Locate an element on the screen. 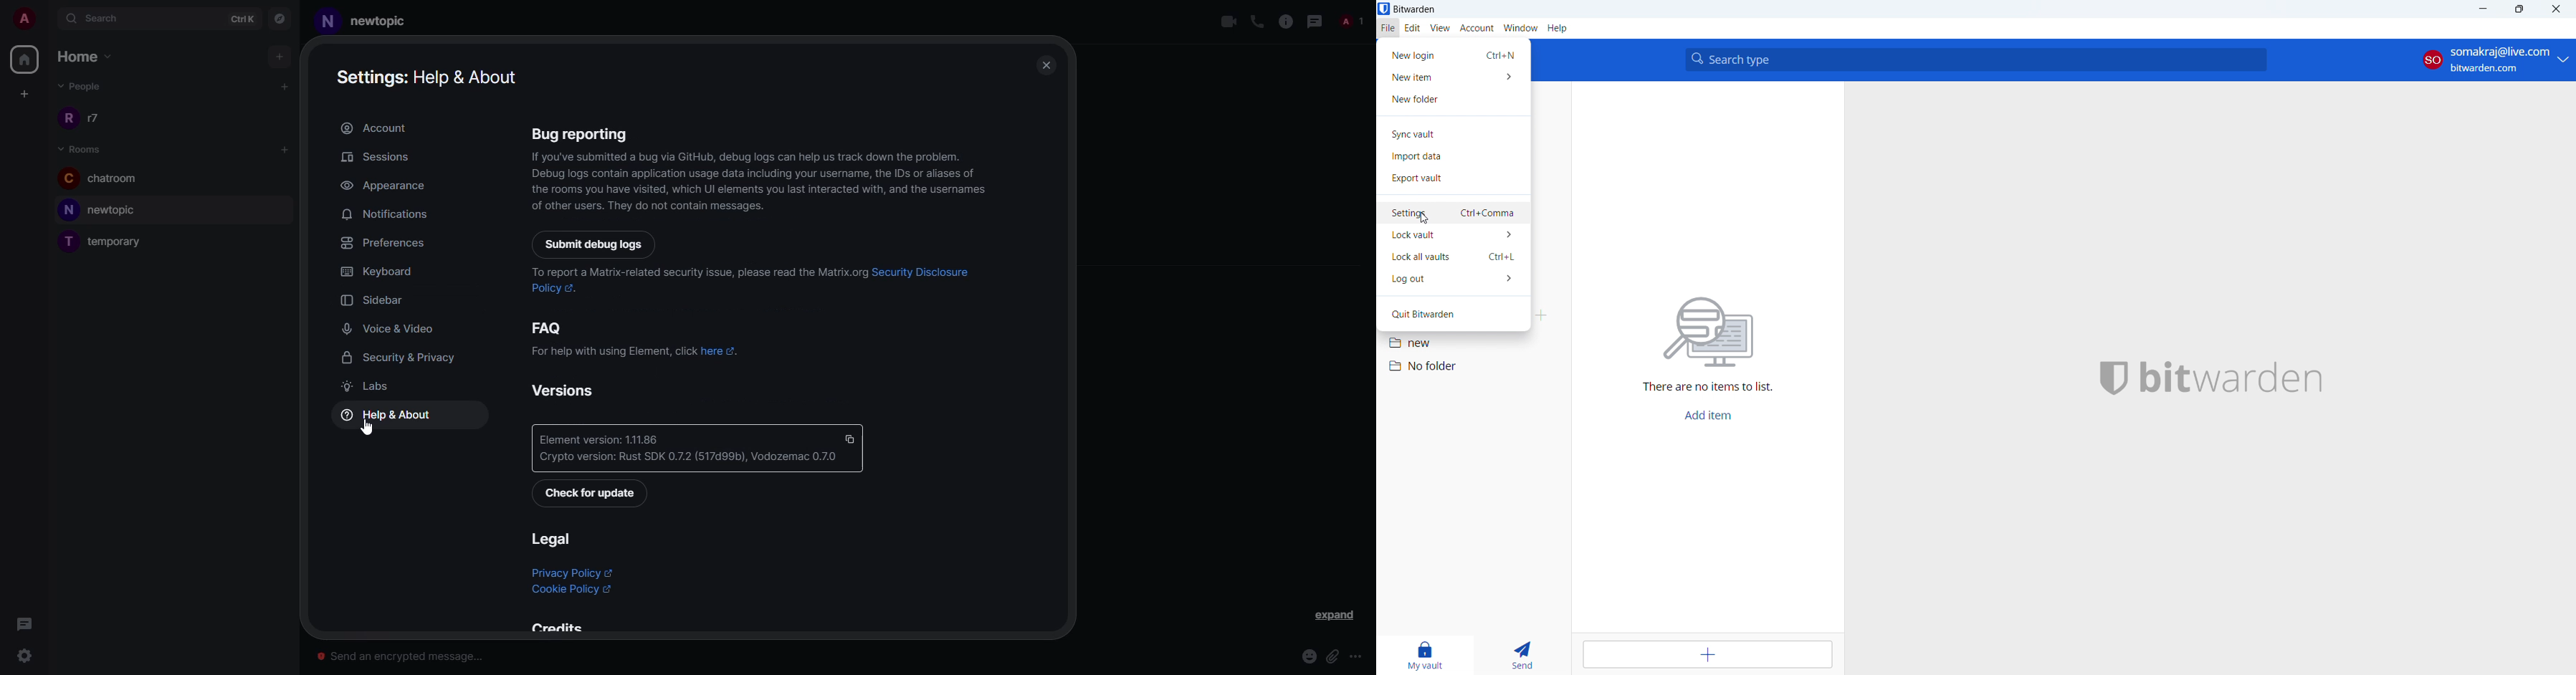 The height and width of the screenshot is (700, 2576). close is located at coordinates (2556, 9).